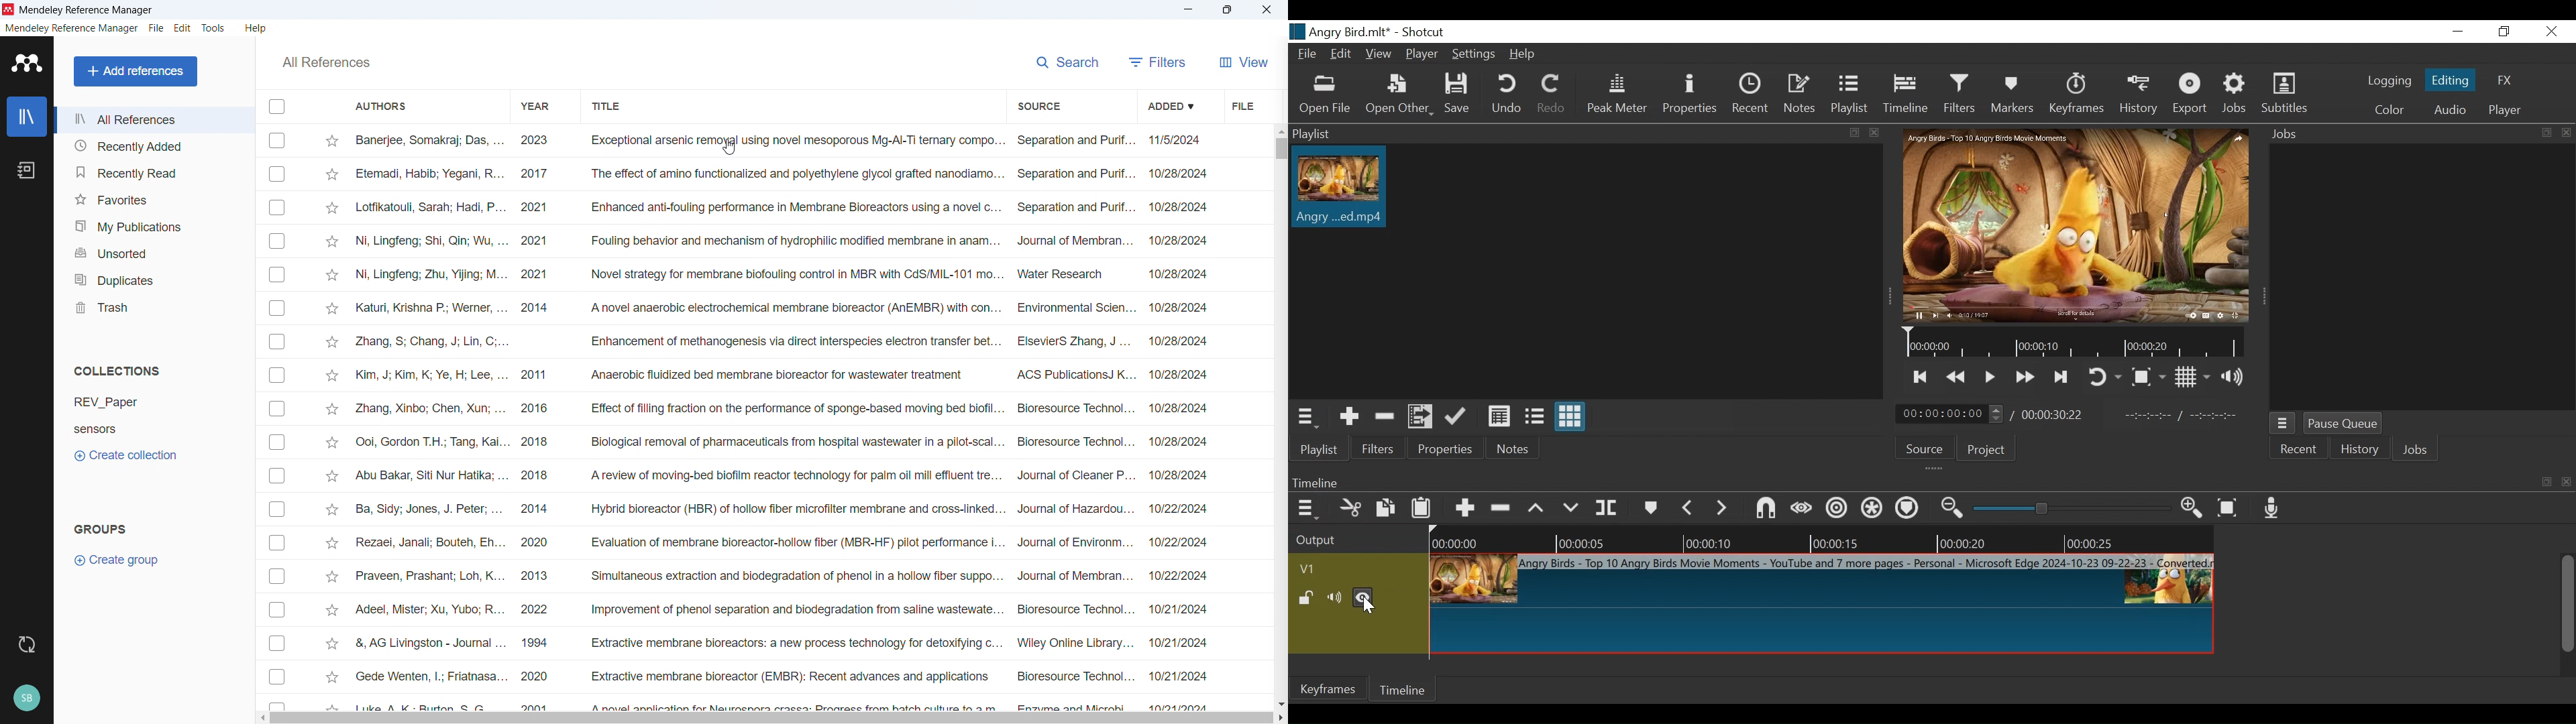 The image size is (2576, 728). What do you see at coordinates (26, 63) in the screenshot?
I see `logo` at bounding box center [26, 63].